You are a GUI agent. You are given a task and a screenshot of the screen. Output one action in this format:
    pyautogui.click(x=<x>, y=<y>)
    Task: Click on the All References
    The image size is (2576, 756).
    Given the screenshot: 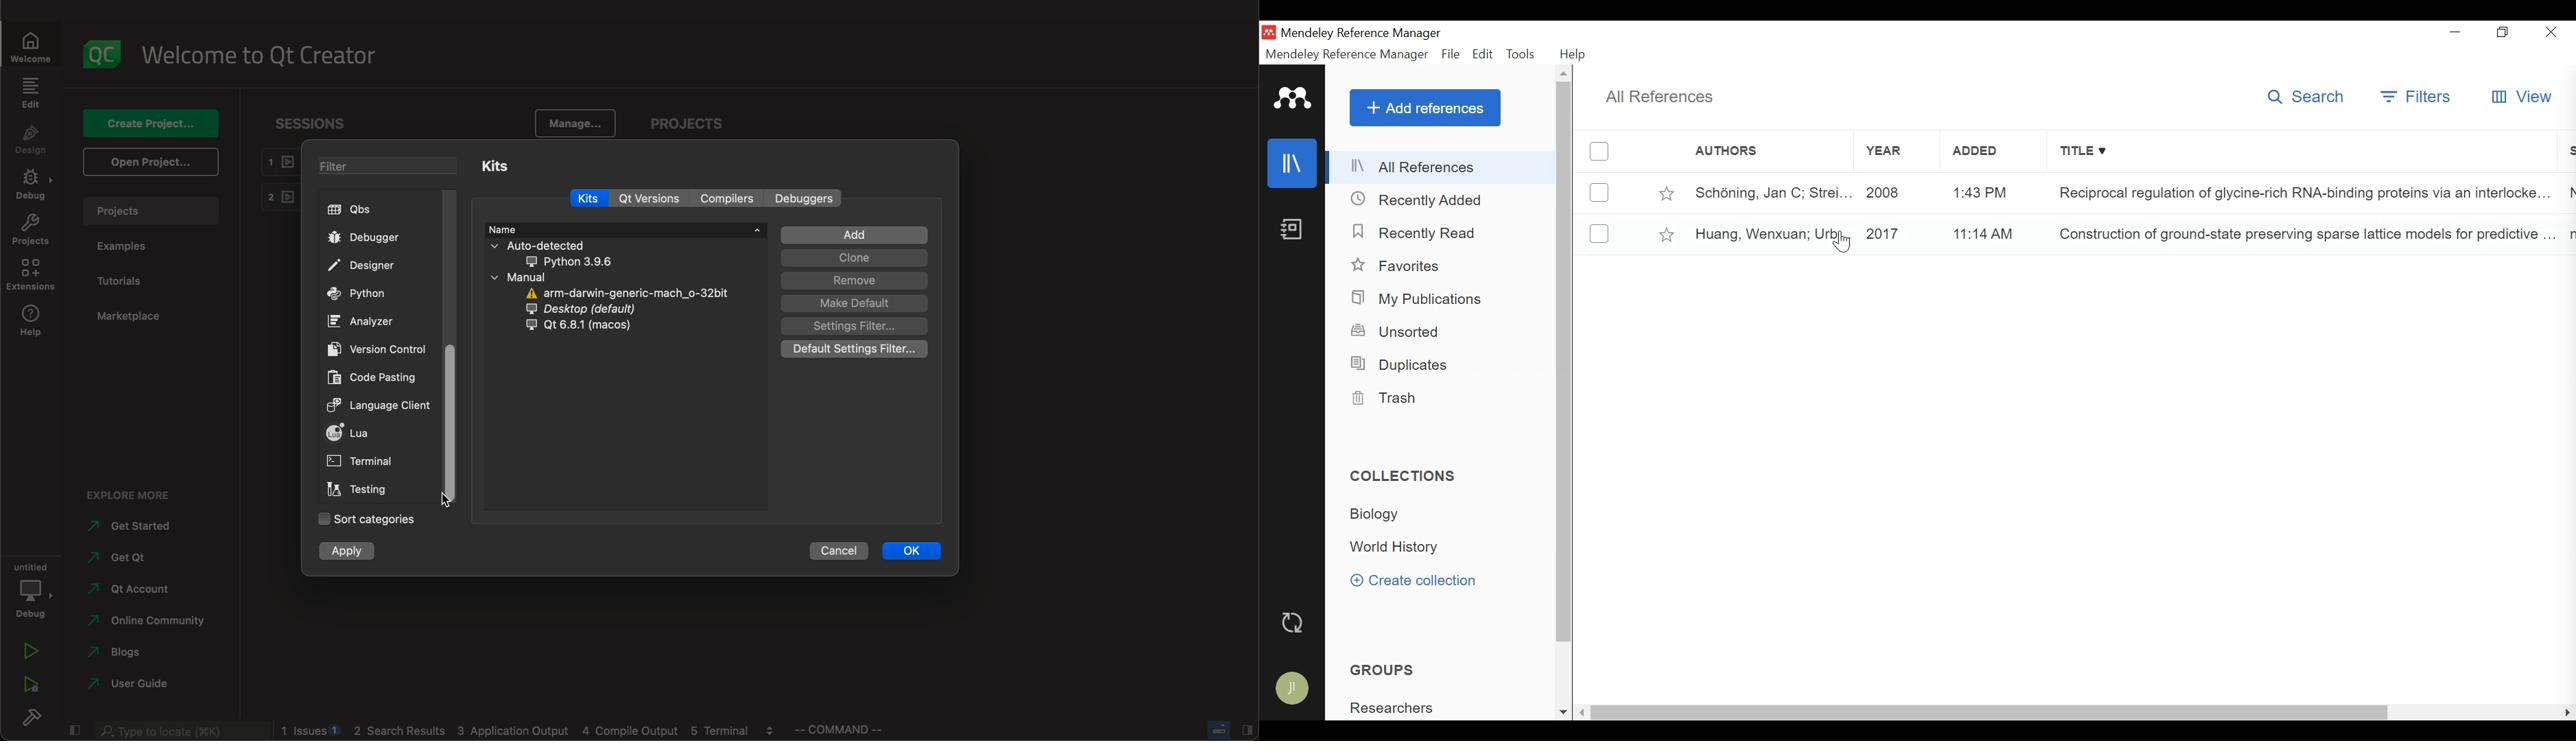 What is the action you would take?
    pyautogui.click(x=1442, y=167)
    